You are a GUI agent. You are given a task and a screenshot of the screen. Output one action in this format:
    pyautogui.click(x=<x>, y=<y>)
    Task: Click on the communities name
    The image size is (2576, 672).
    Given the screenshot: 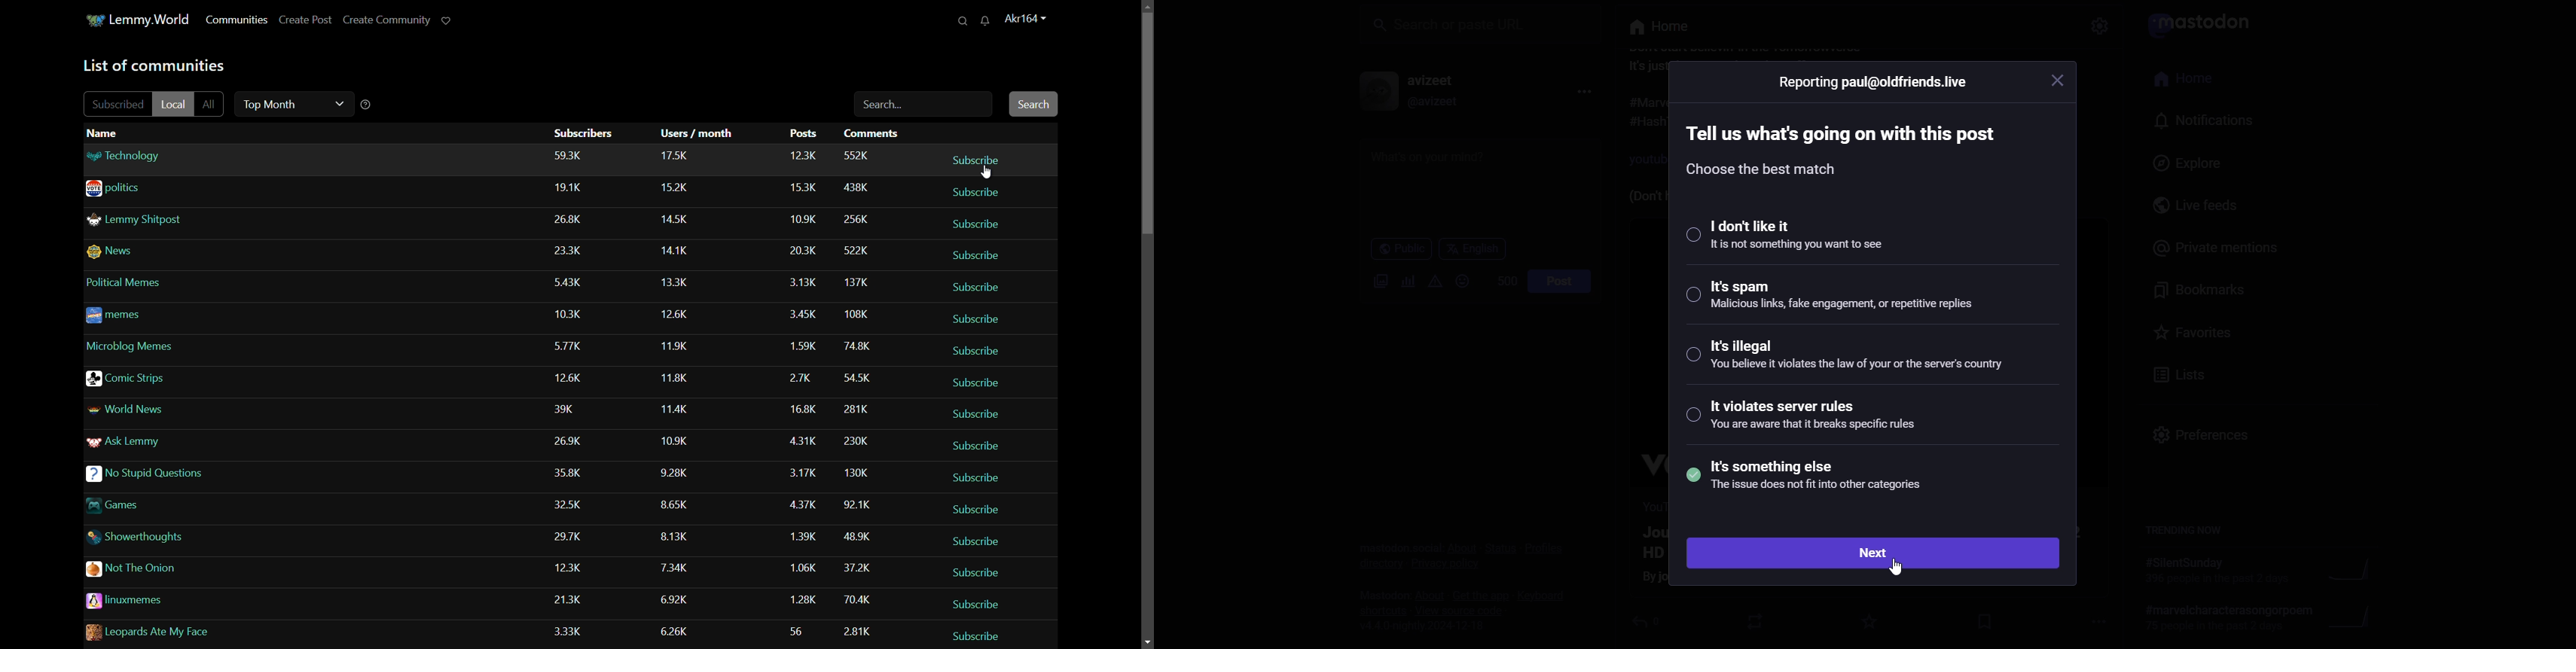 What is the action you would take?
    pyautogui.click(x=186, y=445)
    